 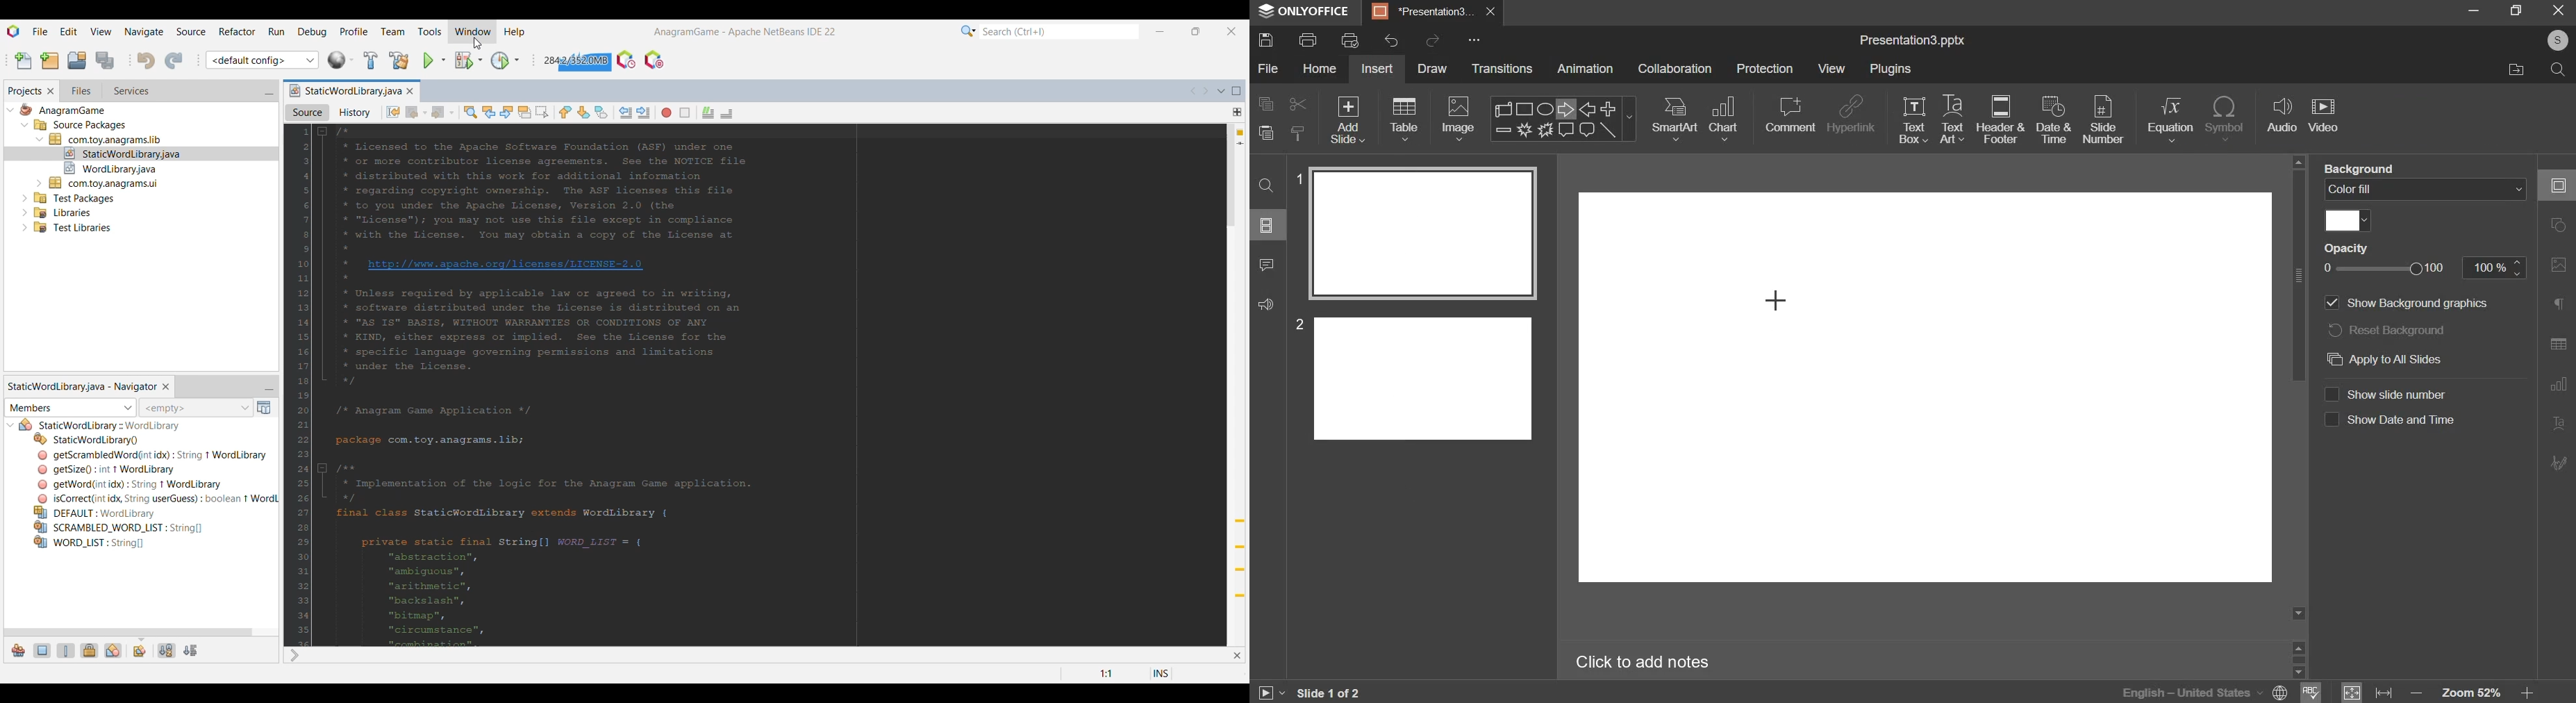 What do you see at coordinates (1852, 113) in the screenshot?
I see `hyperlink` at bounding box center [1852, 113].